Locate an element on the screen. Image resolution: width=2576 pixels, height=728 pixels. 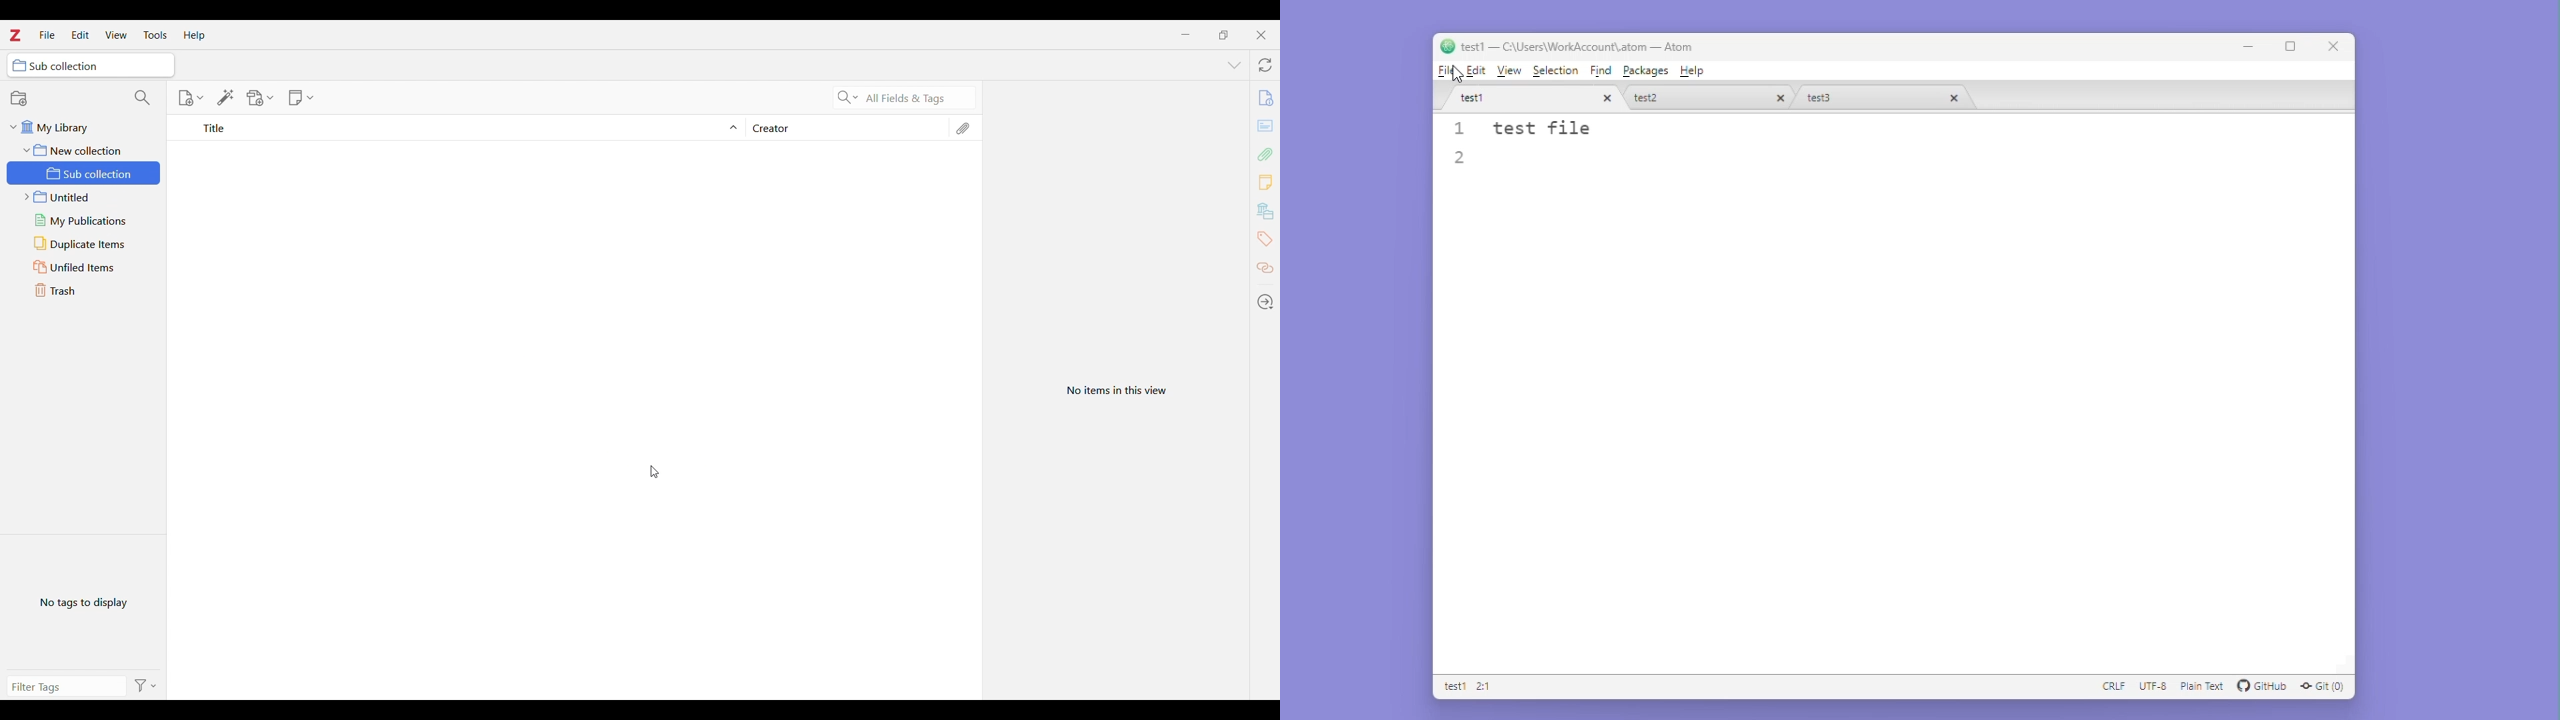
New item options is located at coordinates (190, 98).